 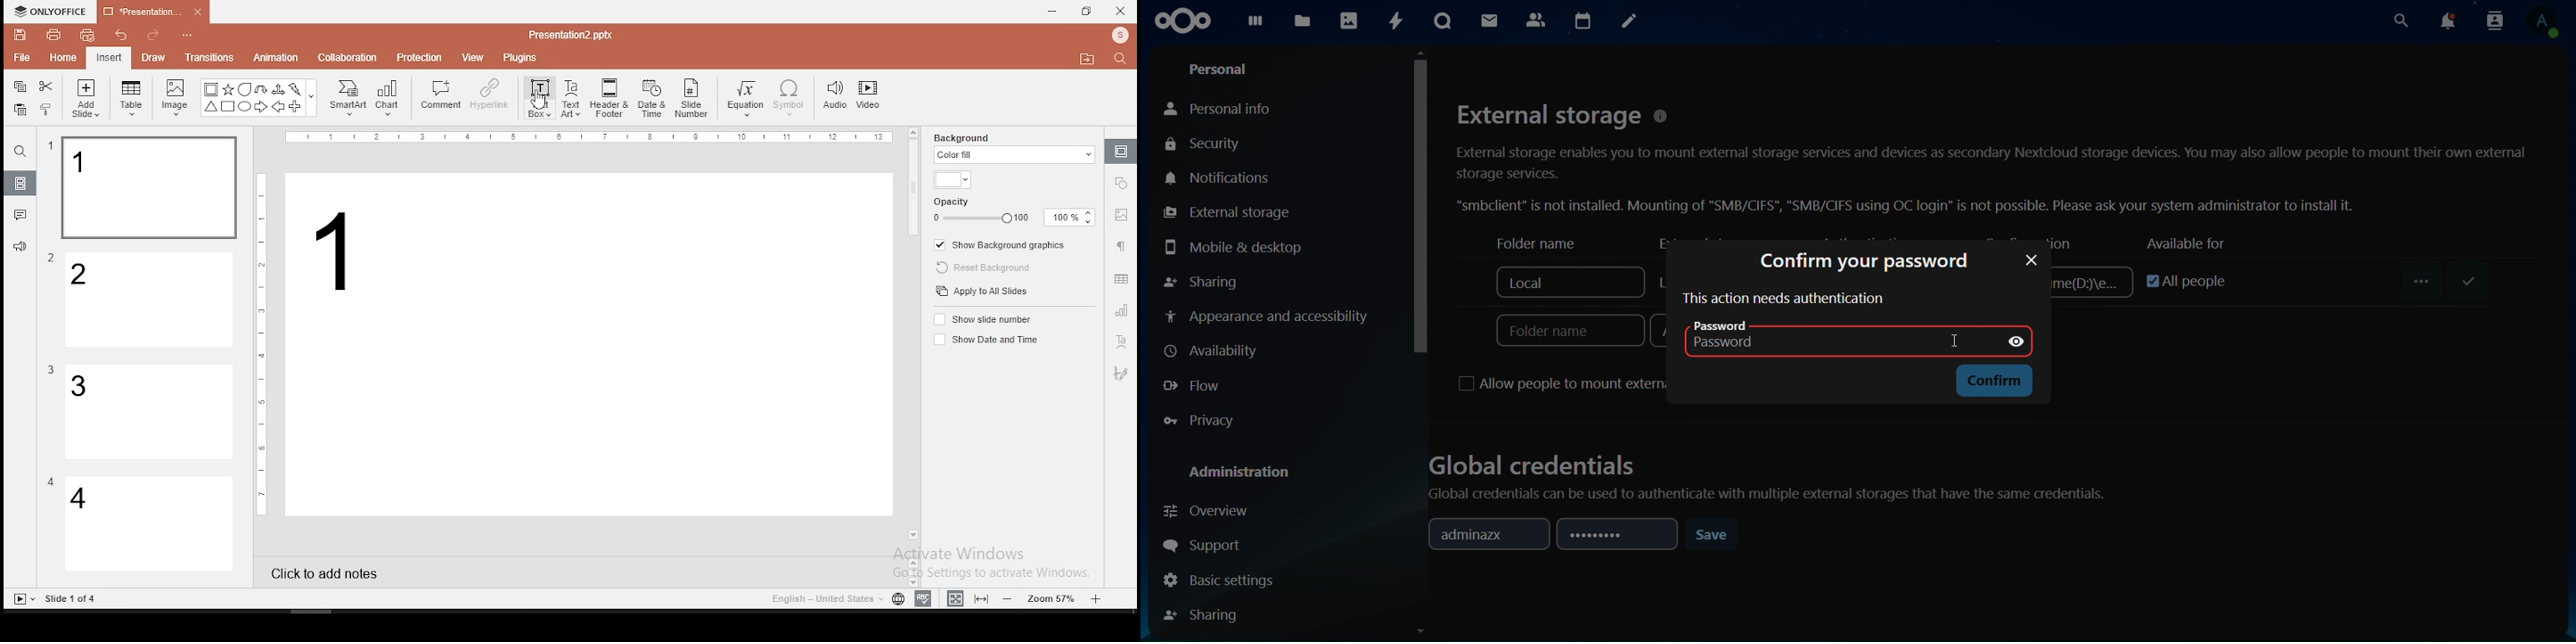 I want to click on Trianlge, so click(x=210, y=107).